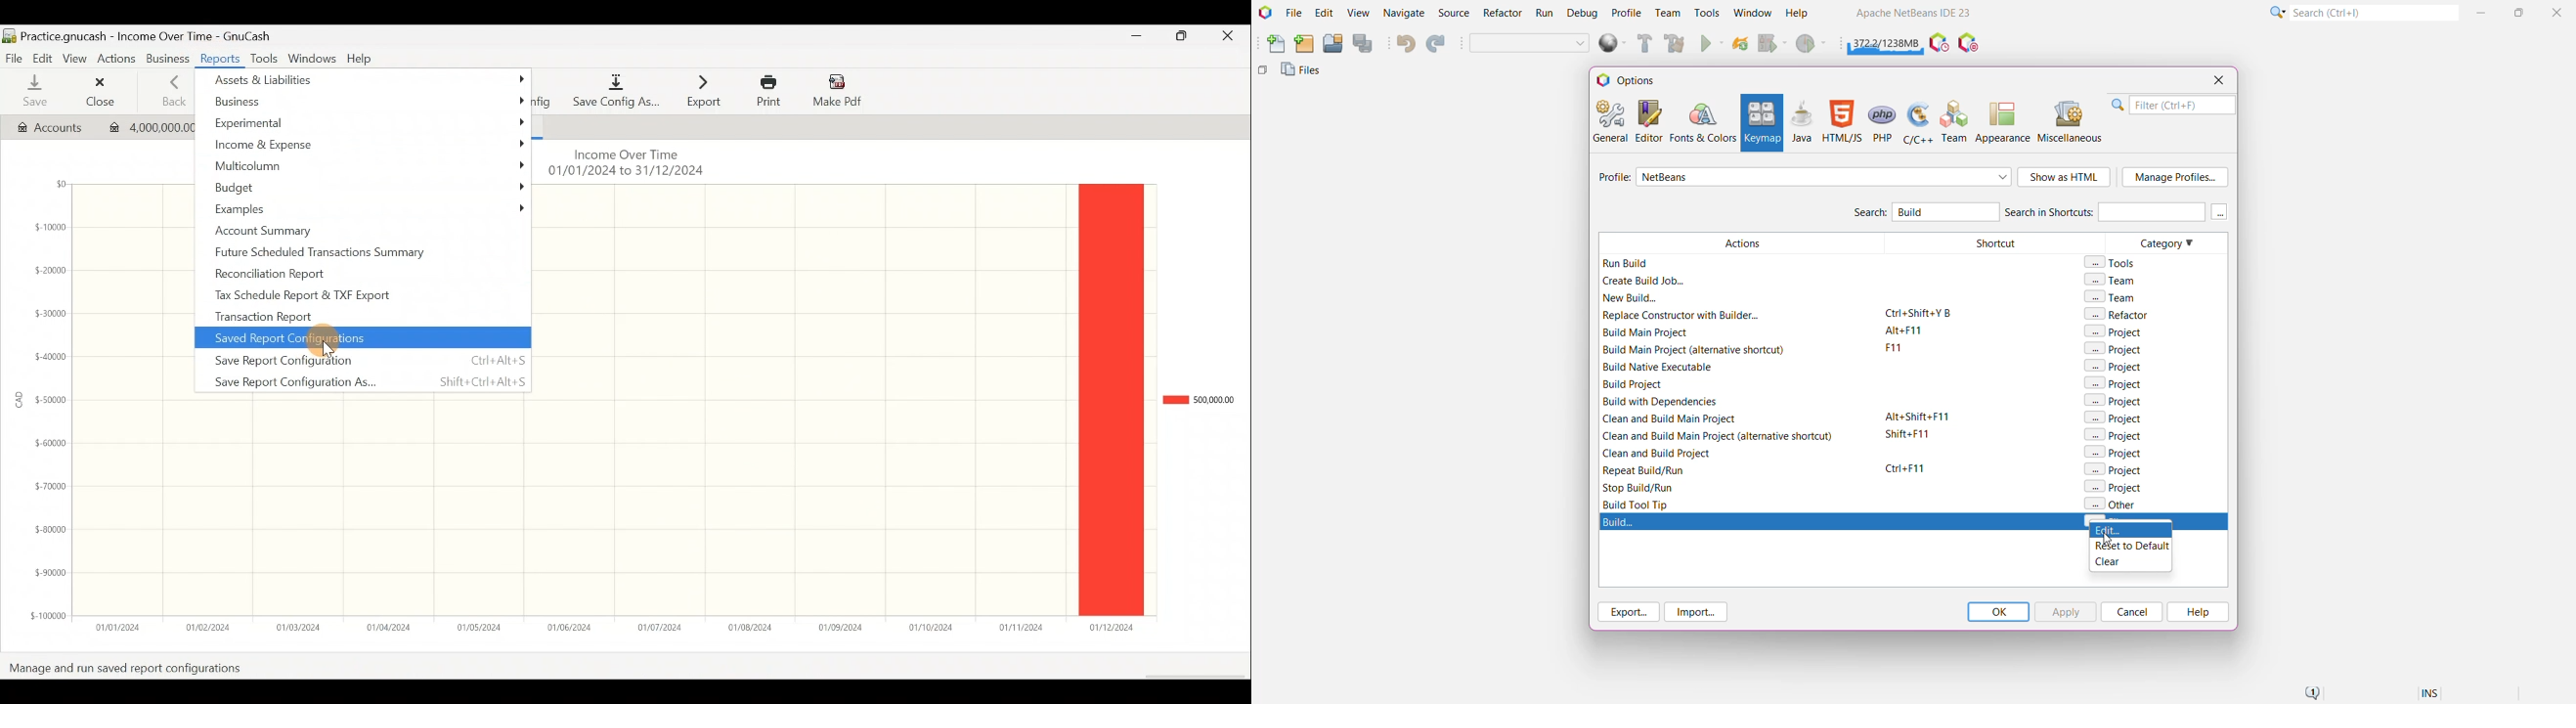 This screenshot has height=728, width=2576. What do you see at coordinates (1130, 41) in the screenshot?
I see `Minimize` at bounding box center [1130, 41].